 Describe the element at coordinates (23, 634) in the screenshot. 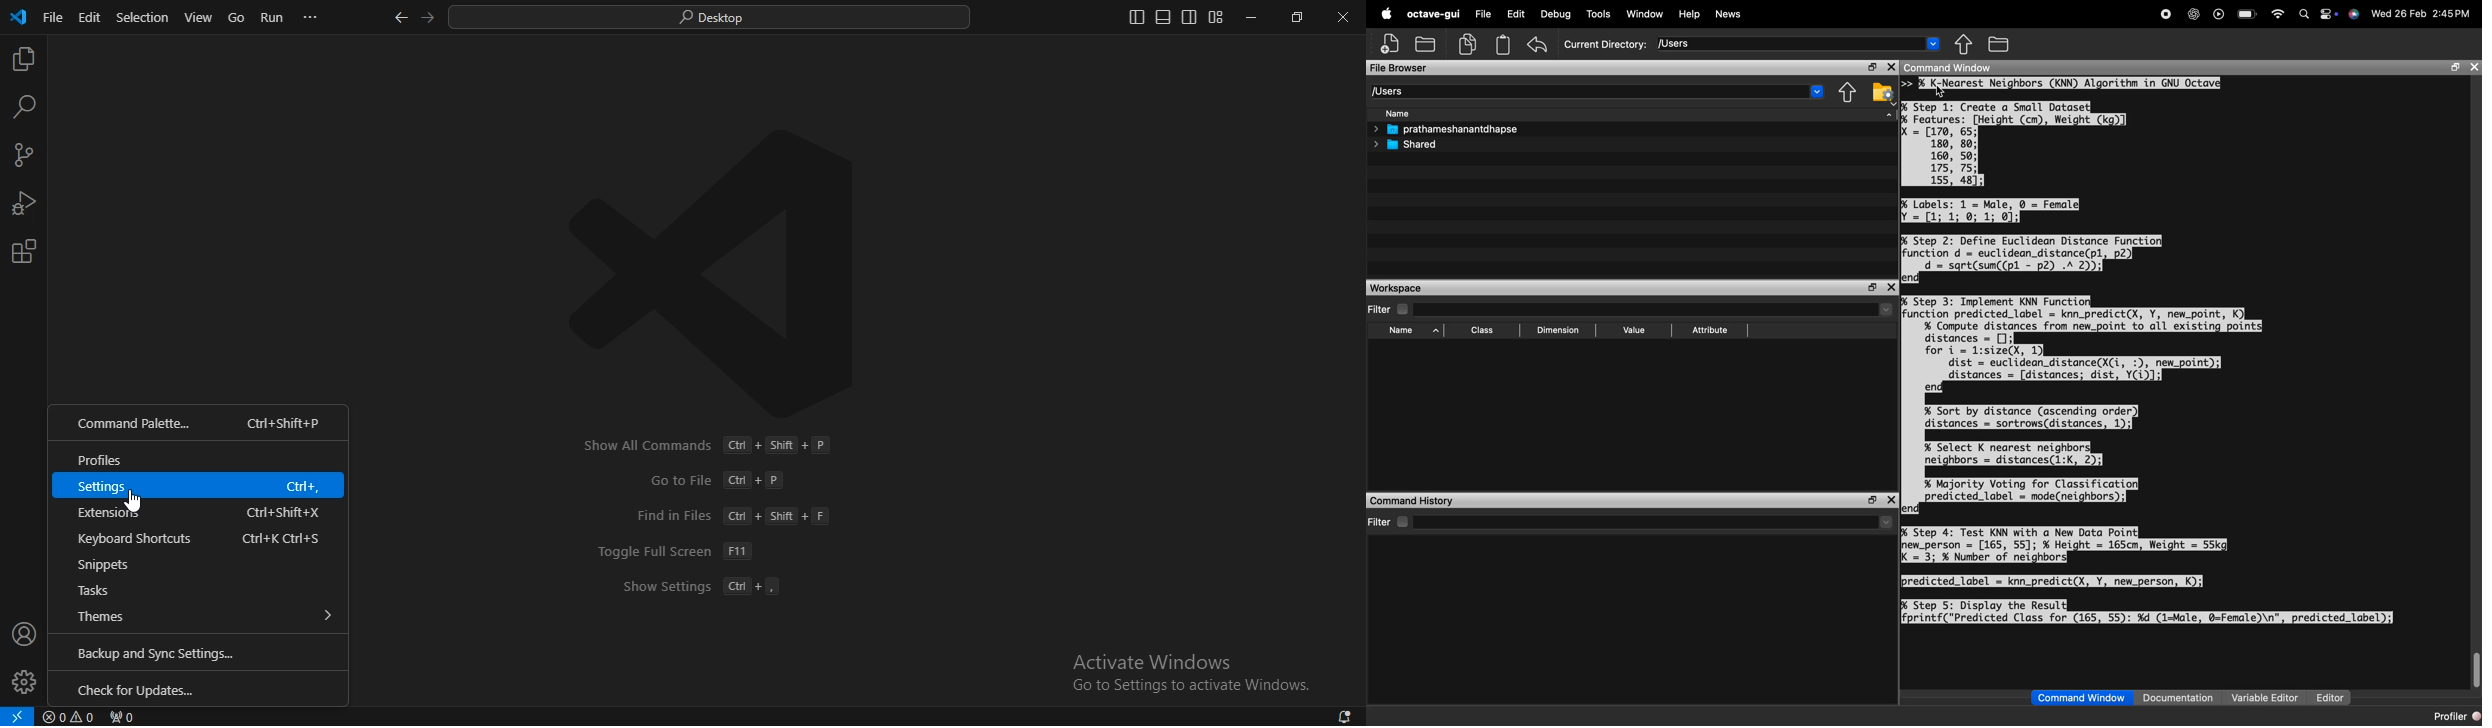

I see `accounts` at that location.